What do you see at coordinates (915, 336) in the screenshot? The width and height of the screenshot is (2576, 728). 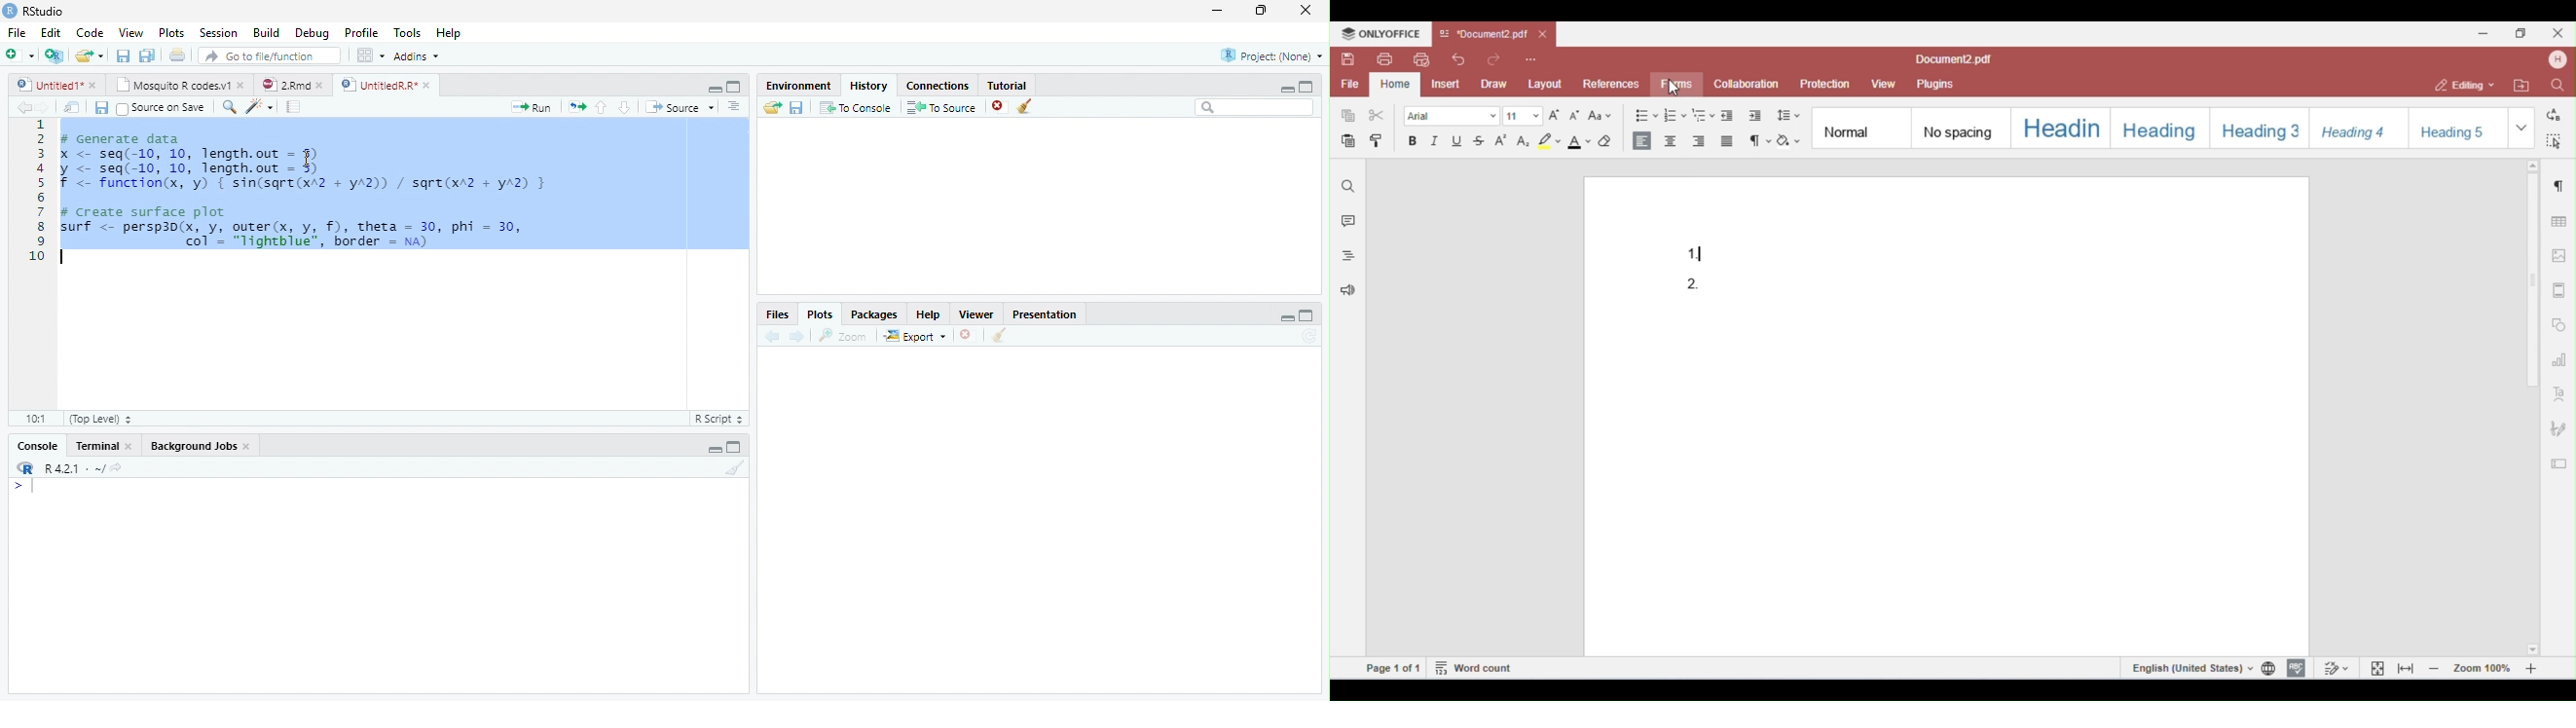 I see `Export` at bounding box center [915, 336].